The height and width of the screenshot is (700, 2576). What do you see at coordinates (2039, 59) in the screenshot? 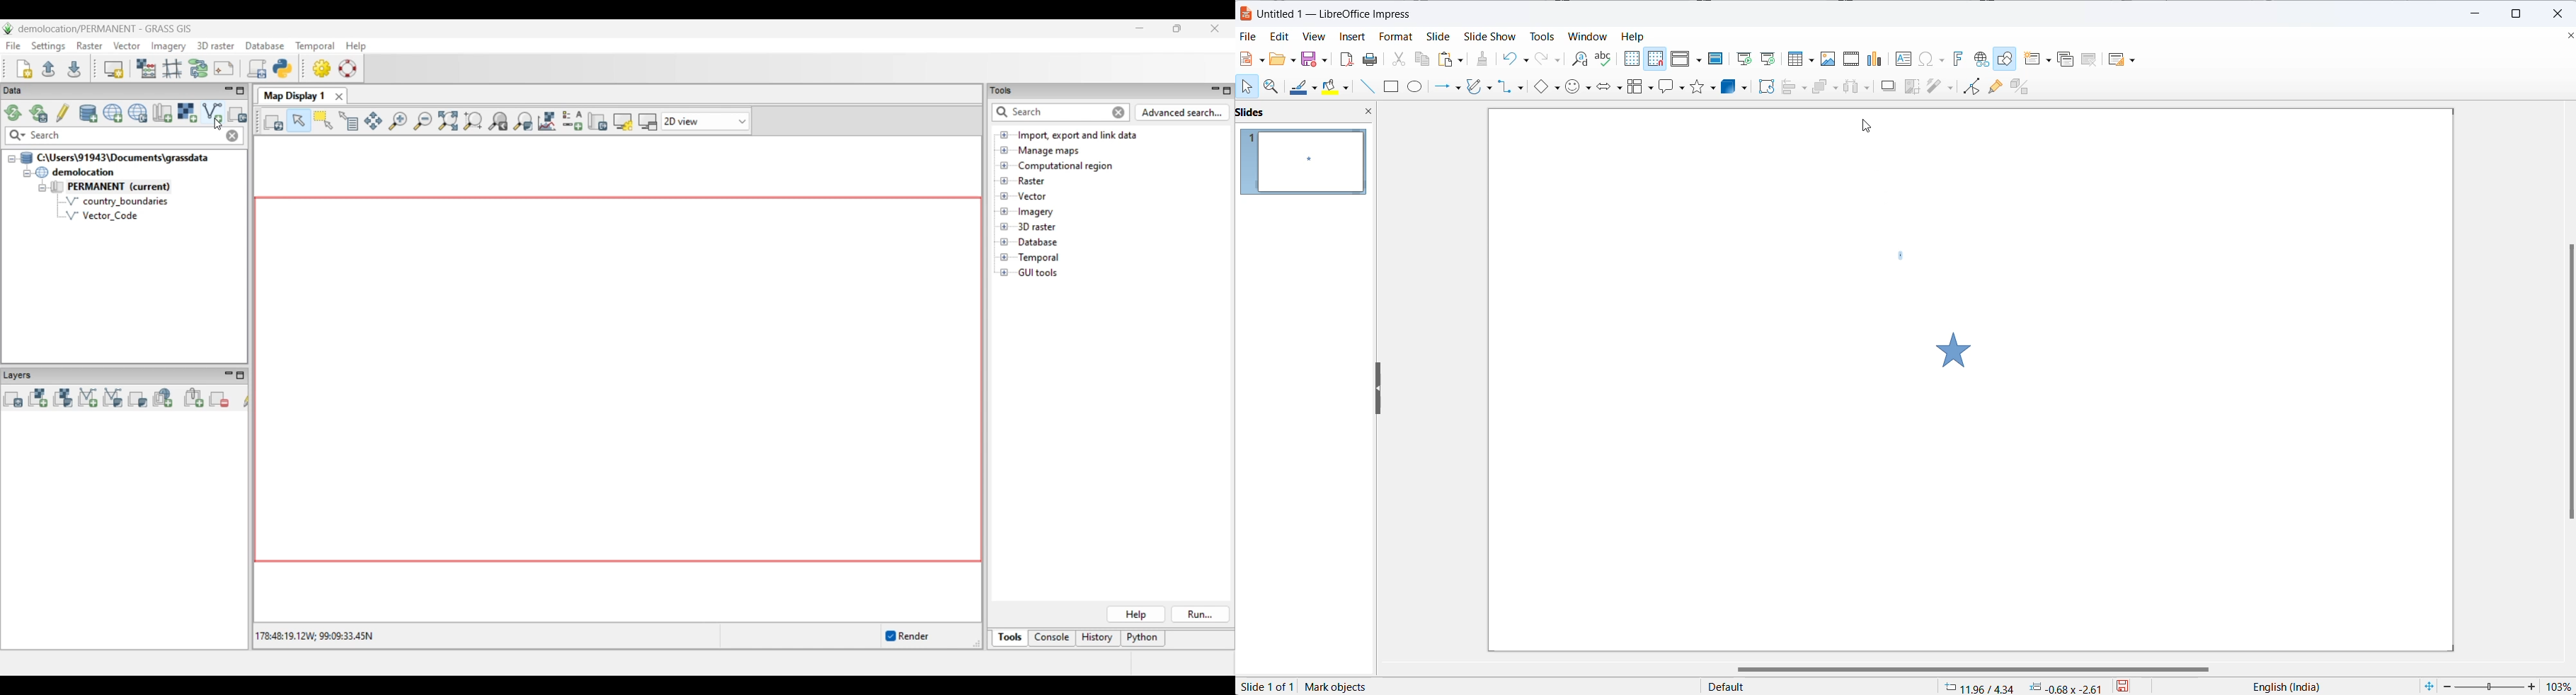
I see `NEW SLIDE` at bounding box center [2039, 59].